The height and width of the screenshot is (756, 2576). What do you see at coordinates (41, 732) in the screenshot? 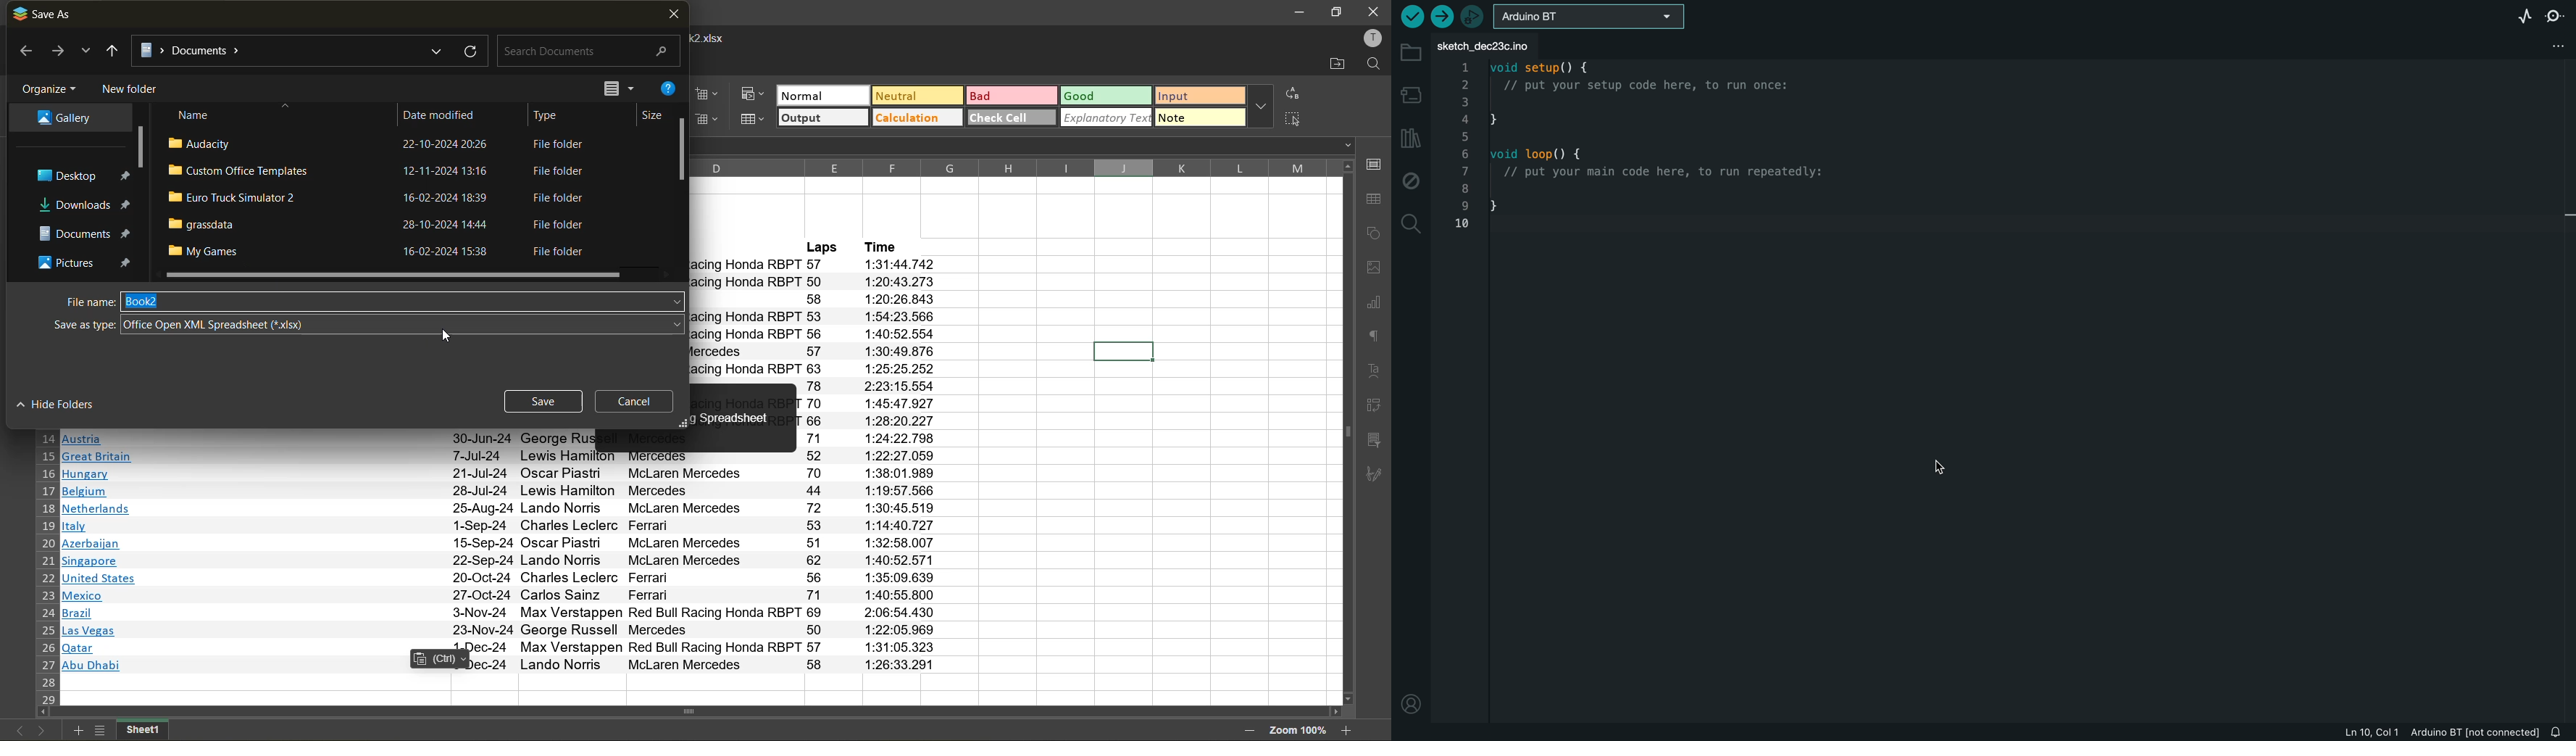
I see `next` at bounding box center [41, 732].